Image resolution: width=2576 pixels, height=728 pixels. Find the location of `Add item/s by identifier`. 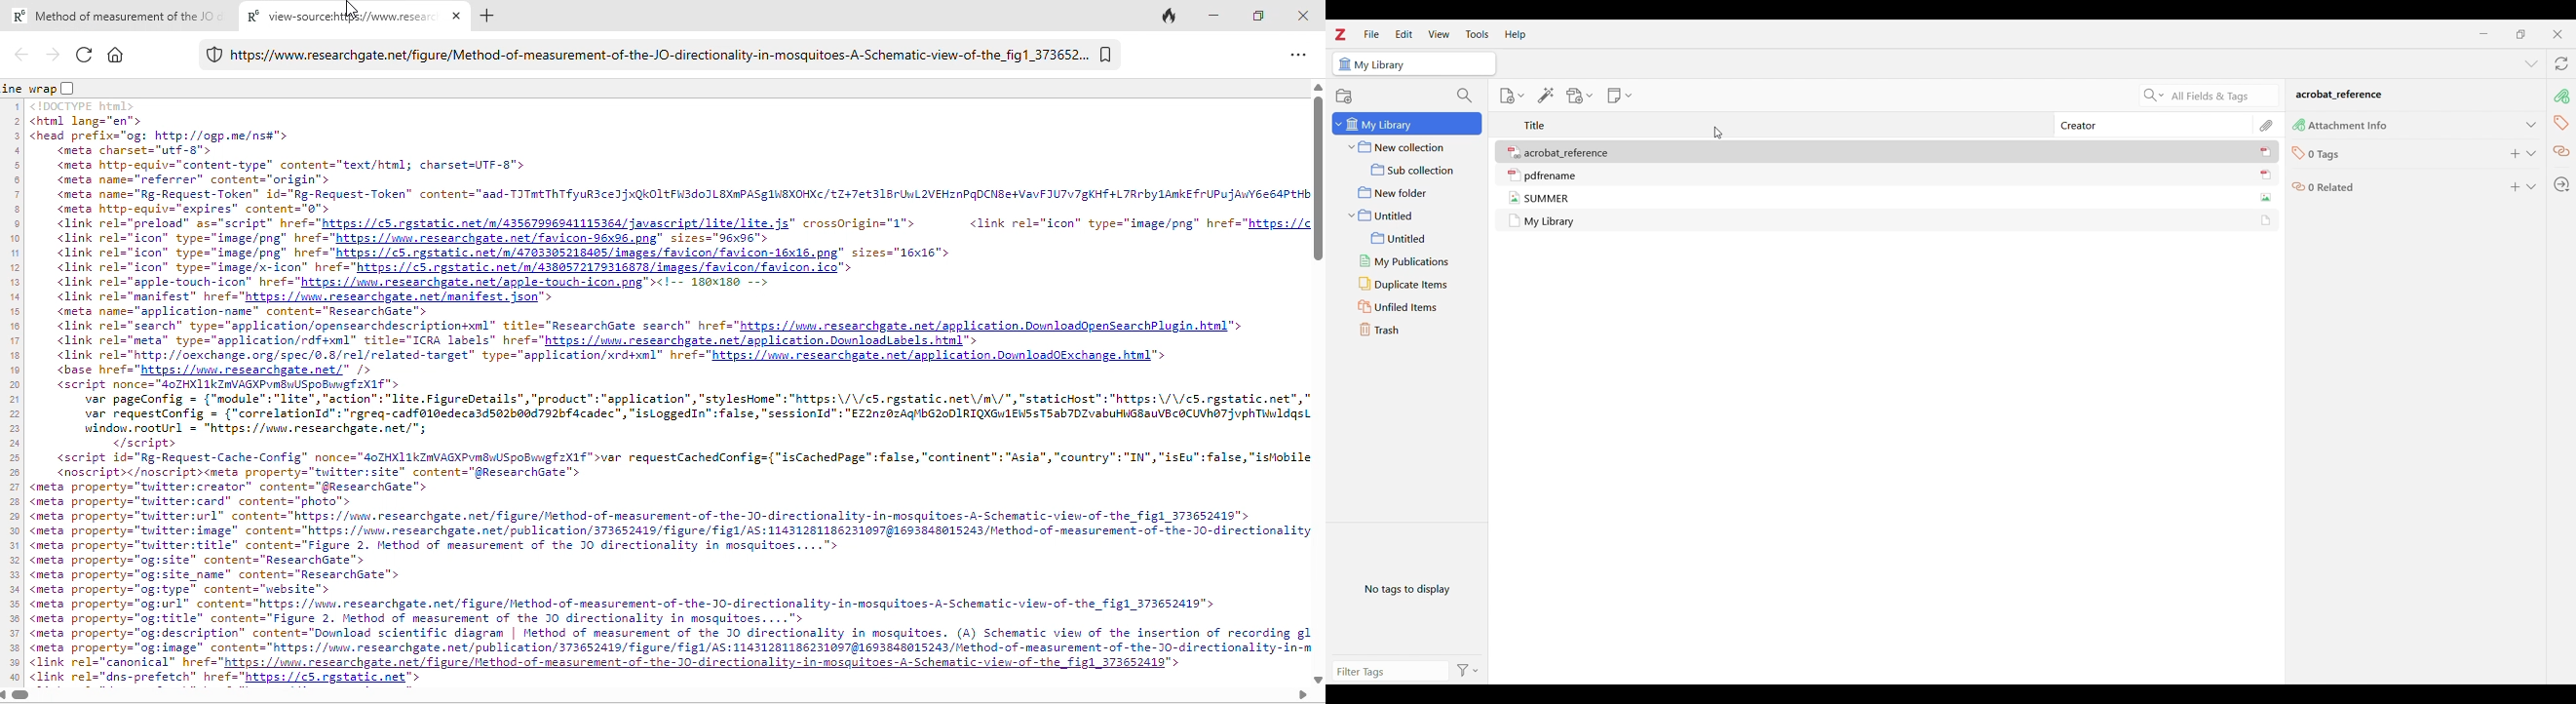

Add item/s by identifier is located at coordinates (1546, 95).